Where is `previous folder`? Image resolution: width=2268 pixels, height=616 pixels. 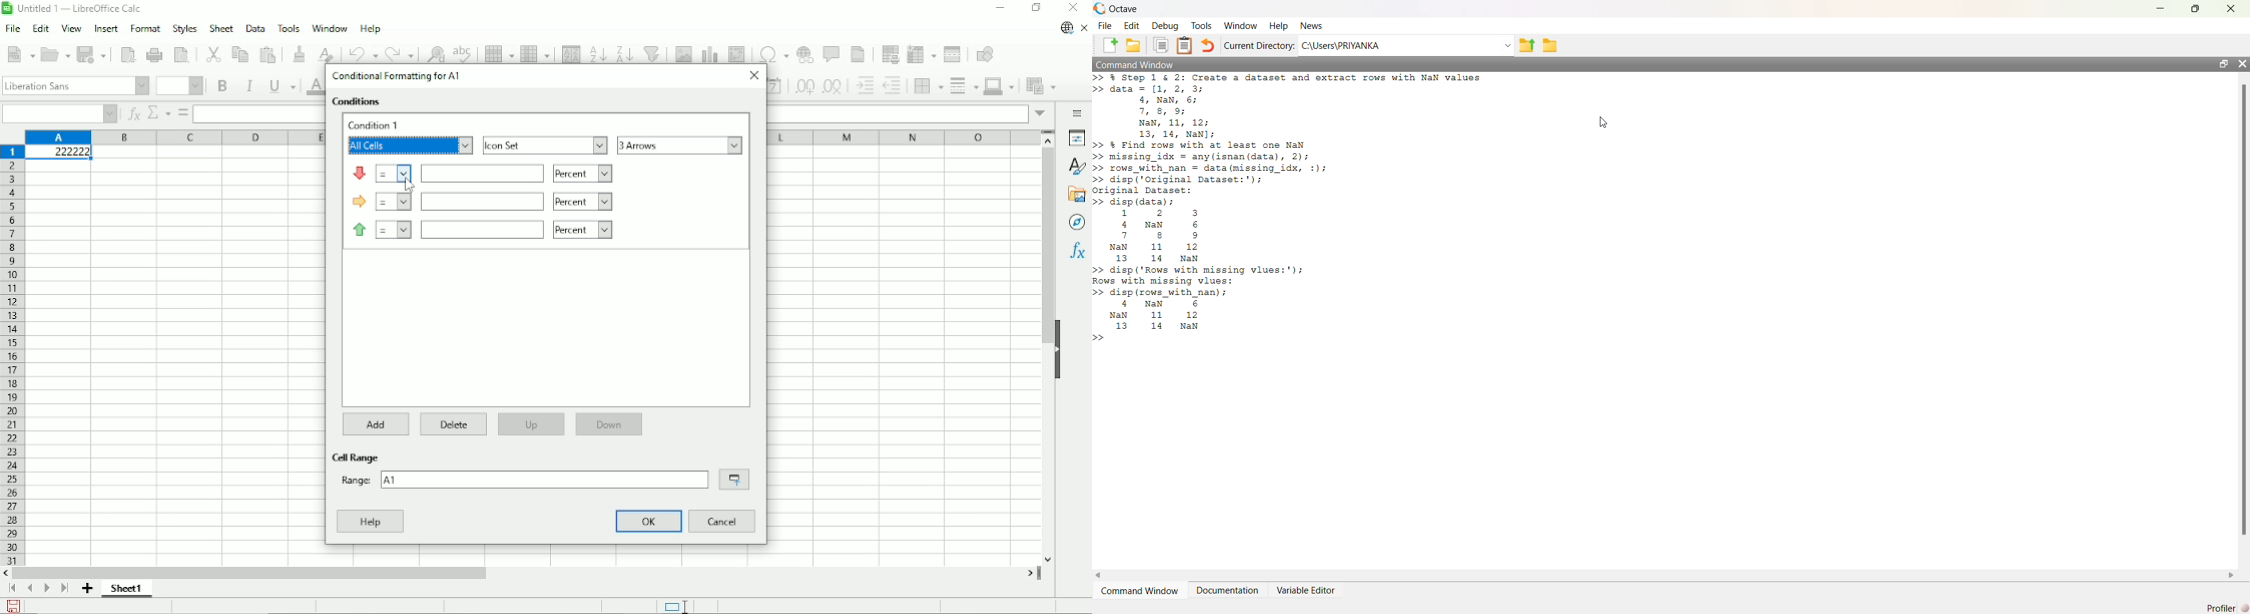
previous folder is located at coordinates (1526, 46).